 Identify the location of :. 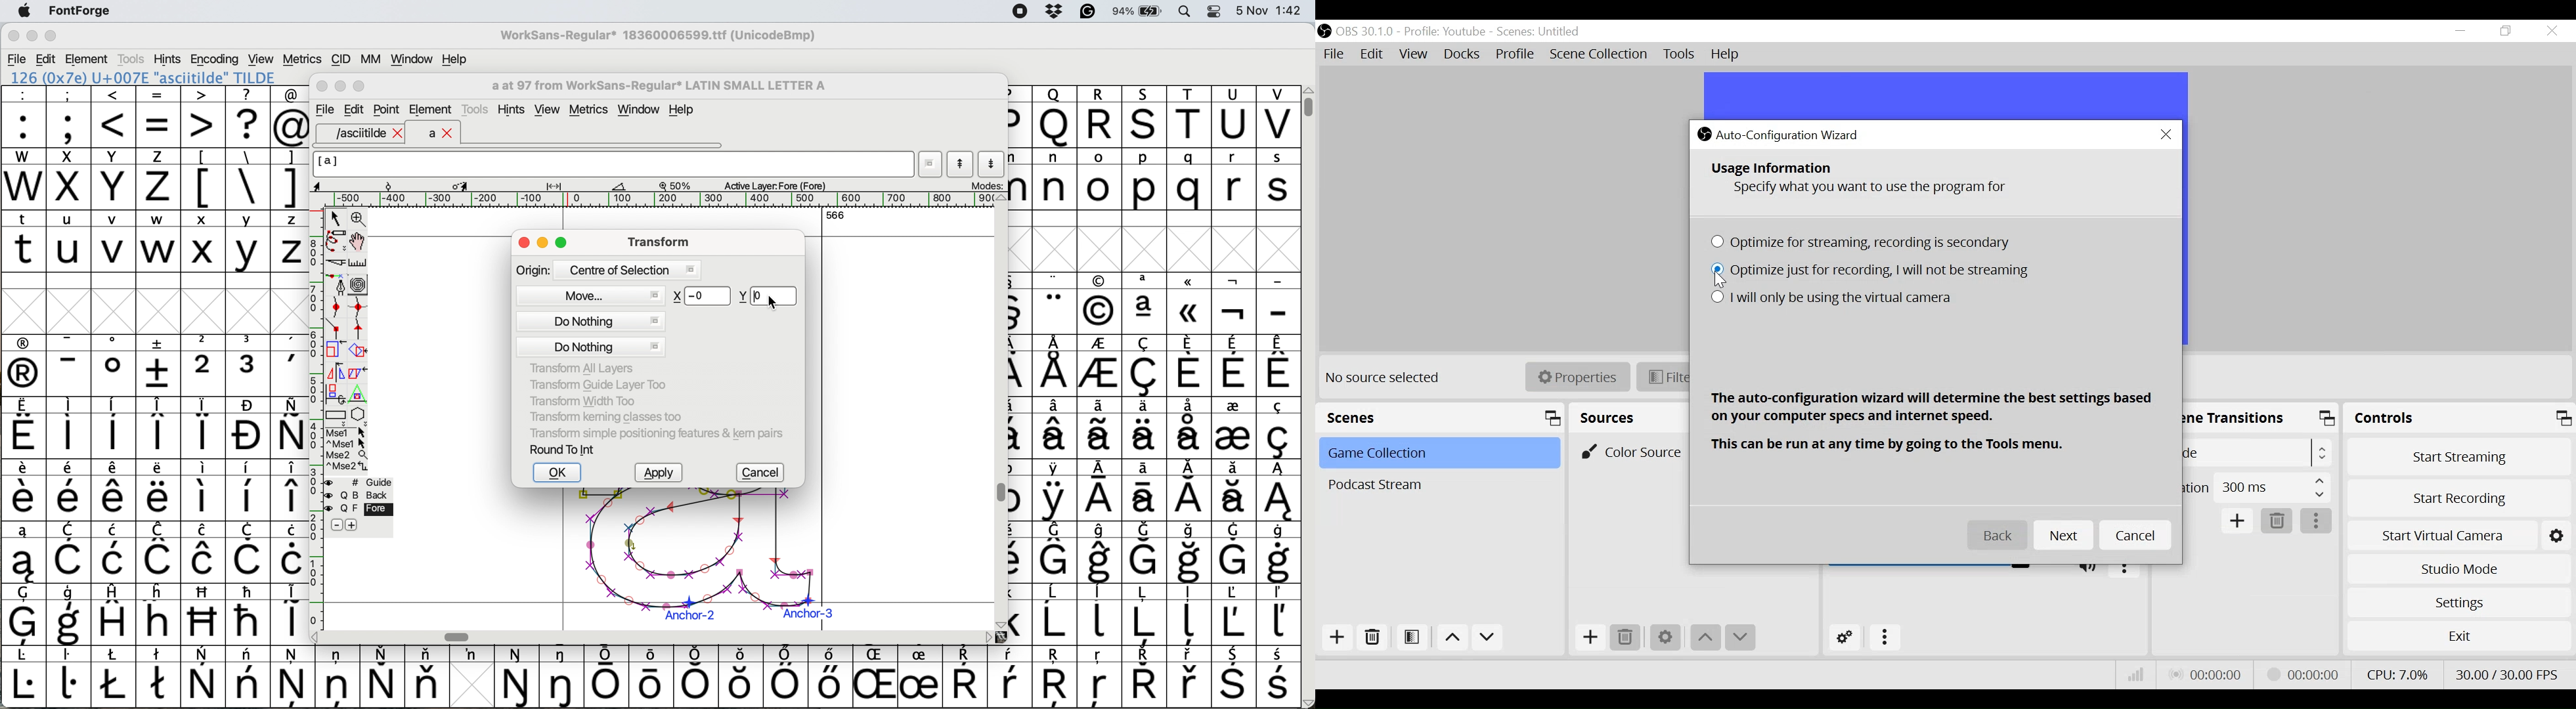
(24, 117).